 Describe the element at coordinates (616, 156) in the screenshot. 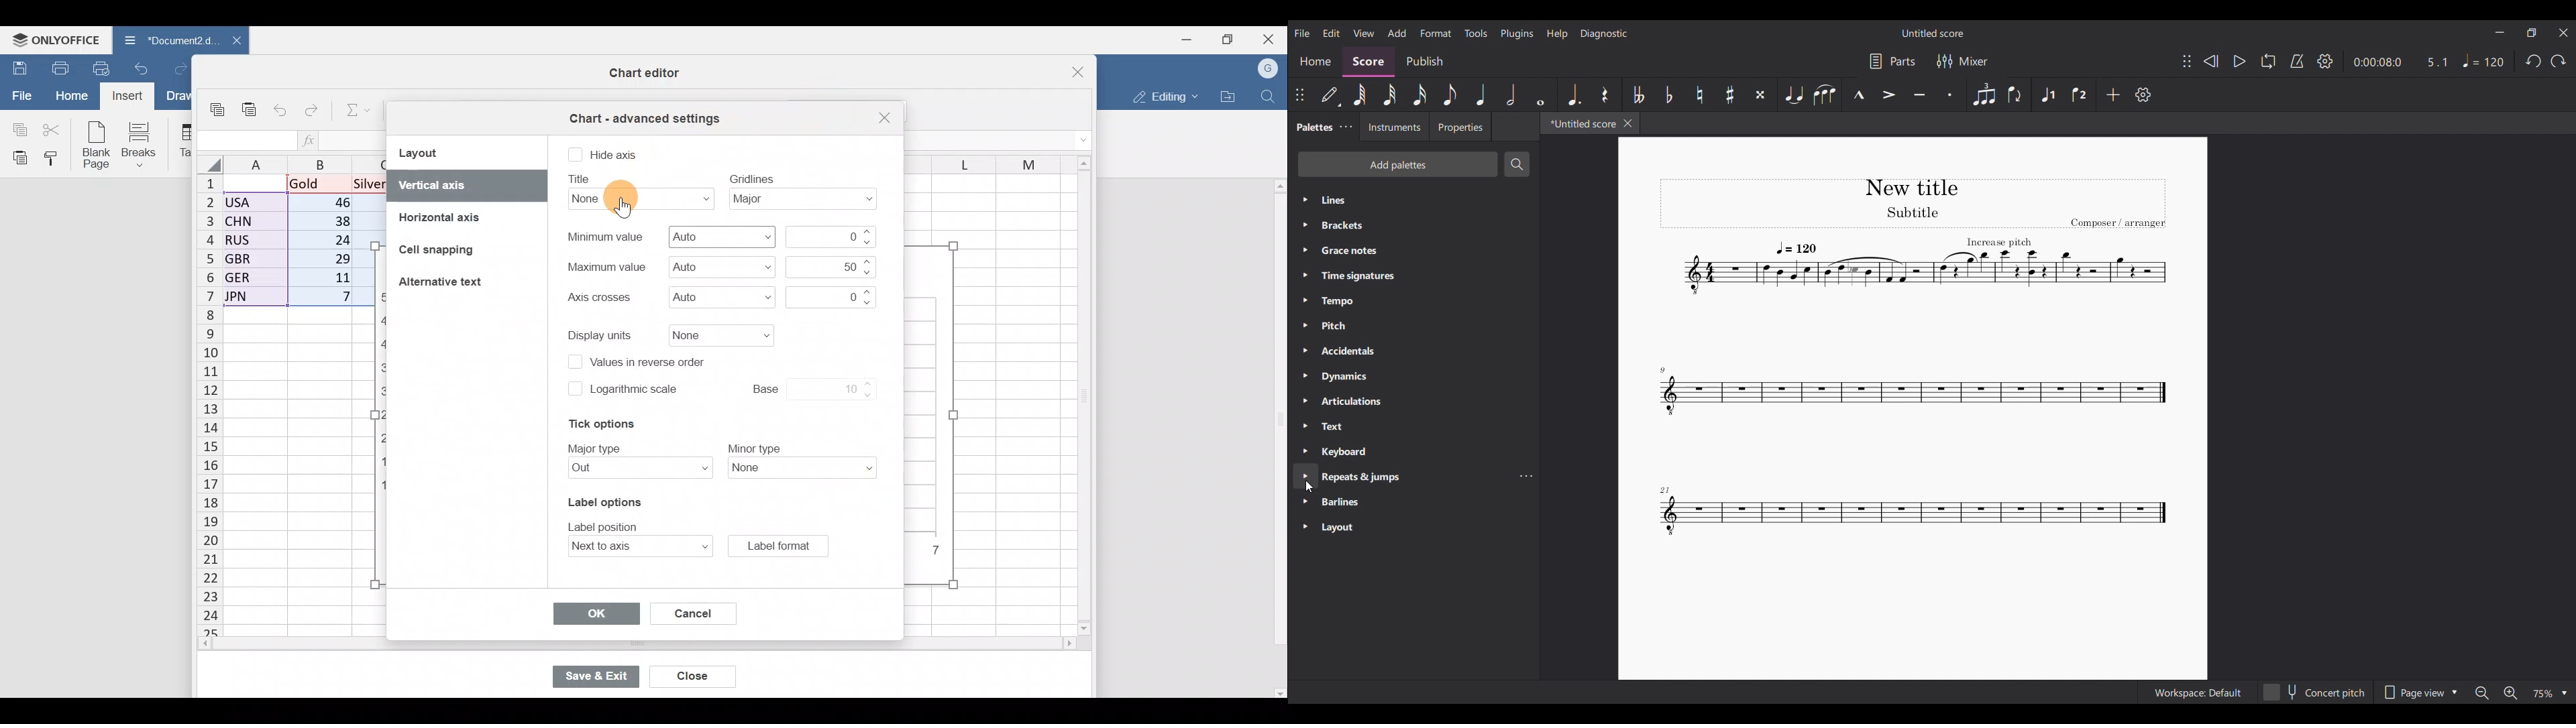

I see `Hide axis` at that location.